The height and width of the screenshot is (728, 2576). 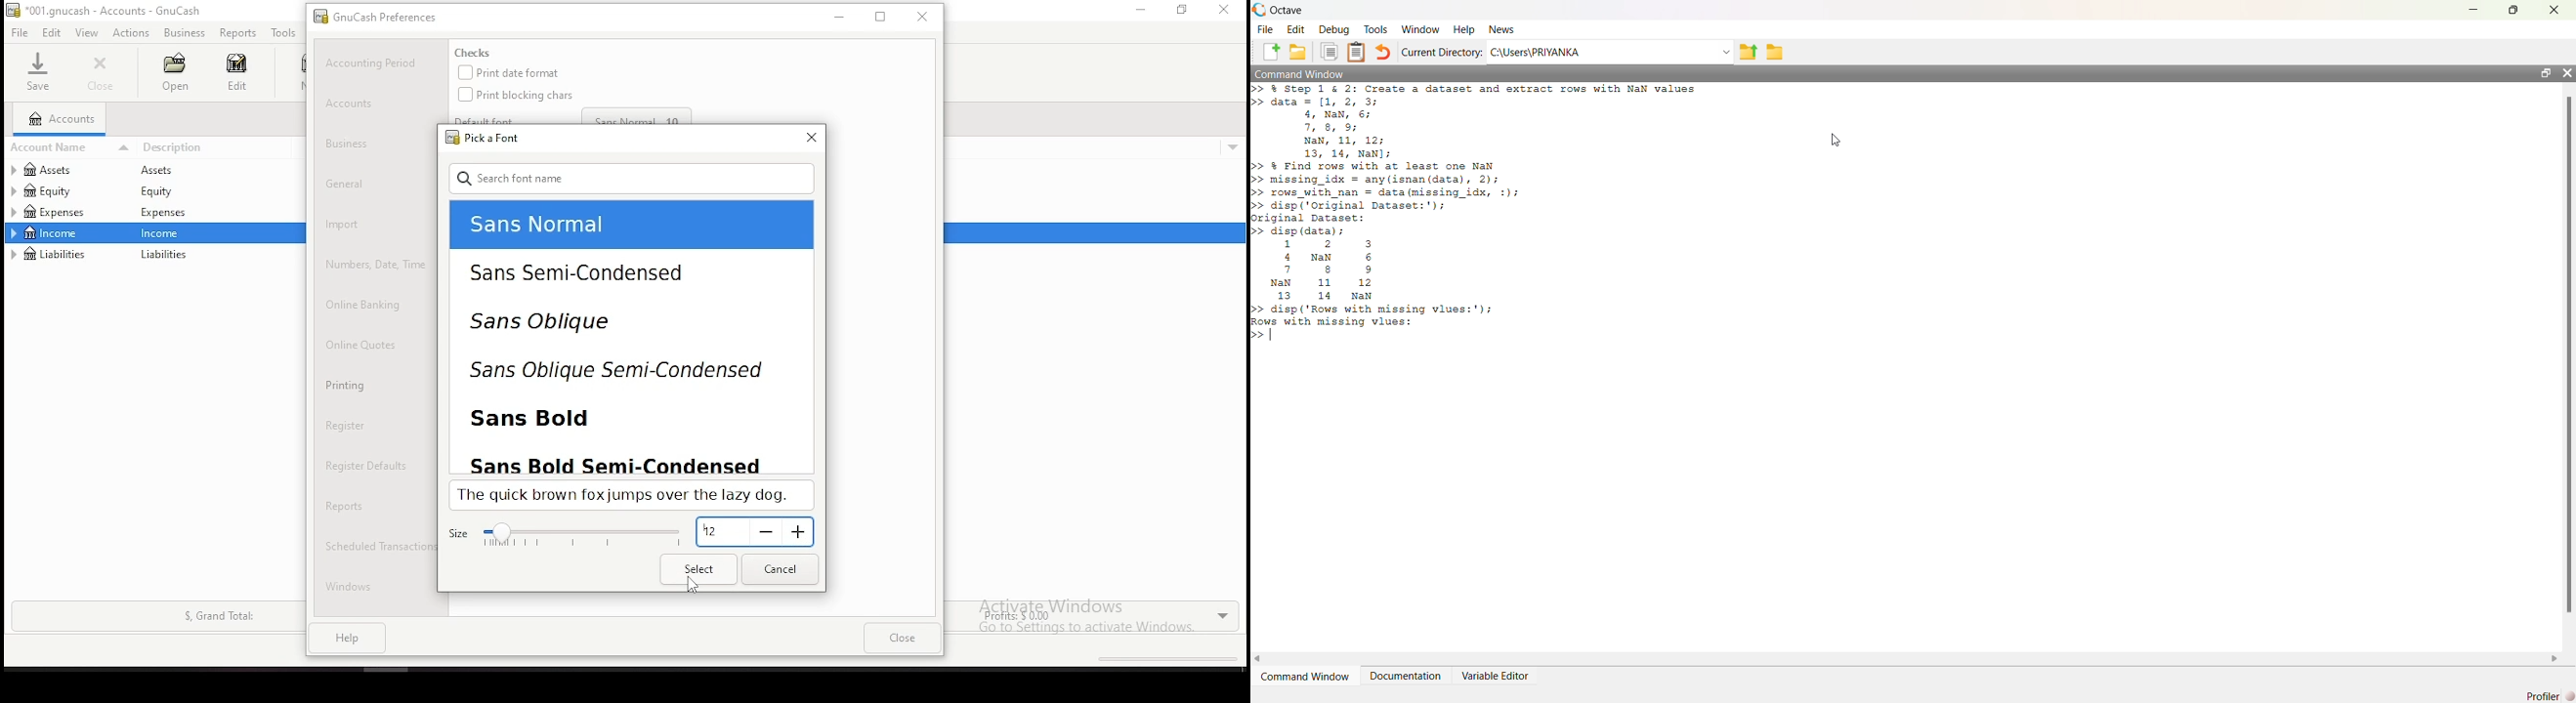 What do you see at coordinates (132, 33) in the screenshot?
I see `actions` at bounding box center [132, 33].